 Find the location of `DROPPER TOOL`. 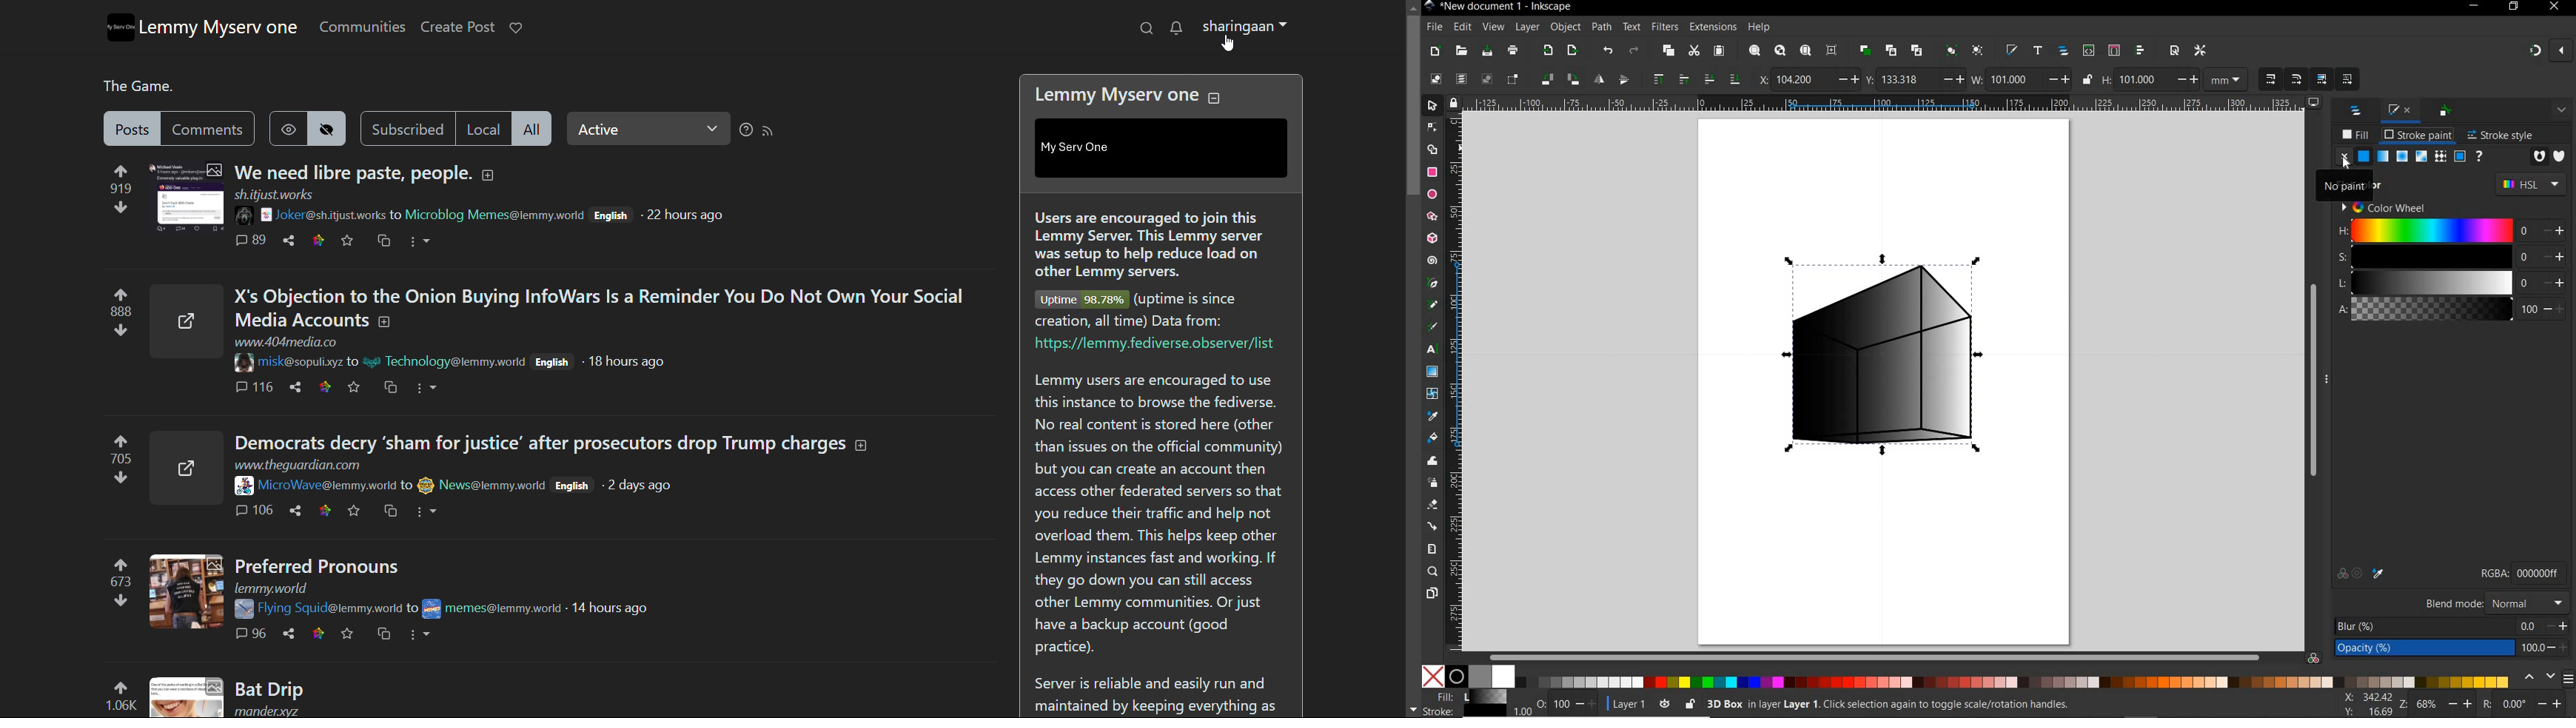

DROPPER TOOL is located at coordinates (1432, 416).